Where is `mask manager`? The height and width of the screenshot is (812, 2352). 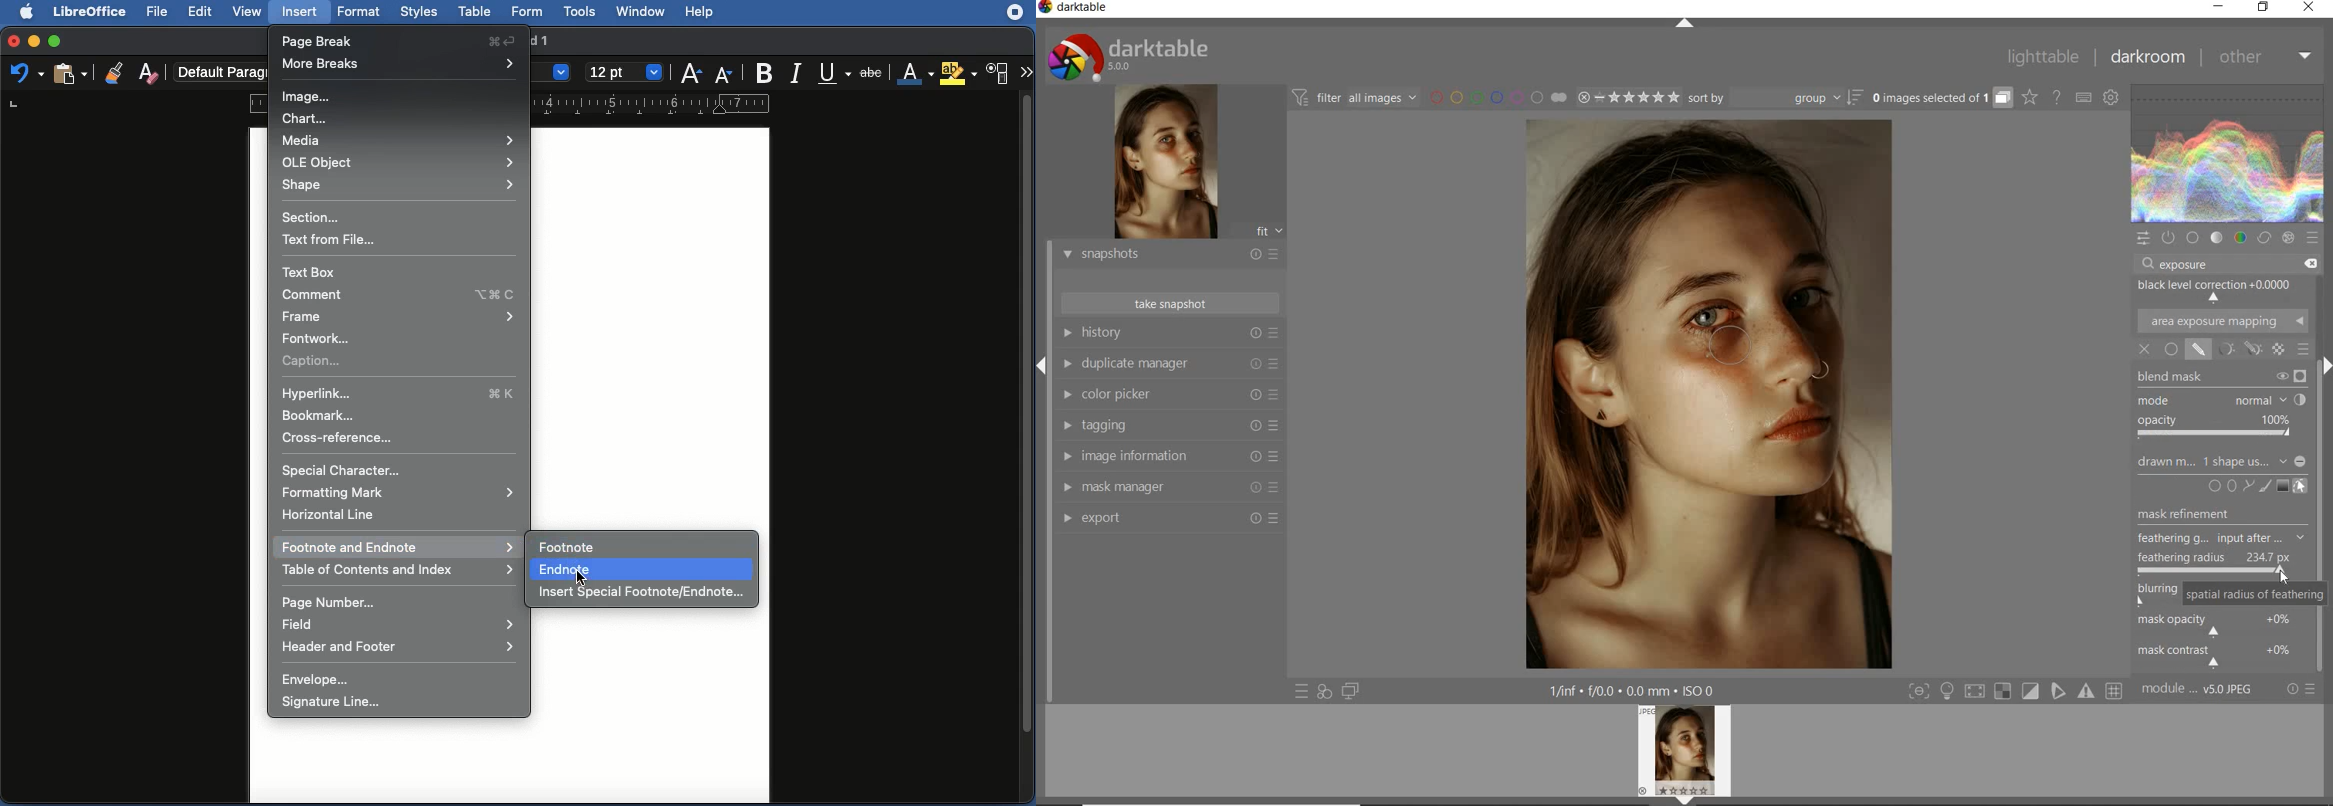 mask manager is located at coordinates (1173, 487).